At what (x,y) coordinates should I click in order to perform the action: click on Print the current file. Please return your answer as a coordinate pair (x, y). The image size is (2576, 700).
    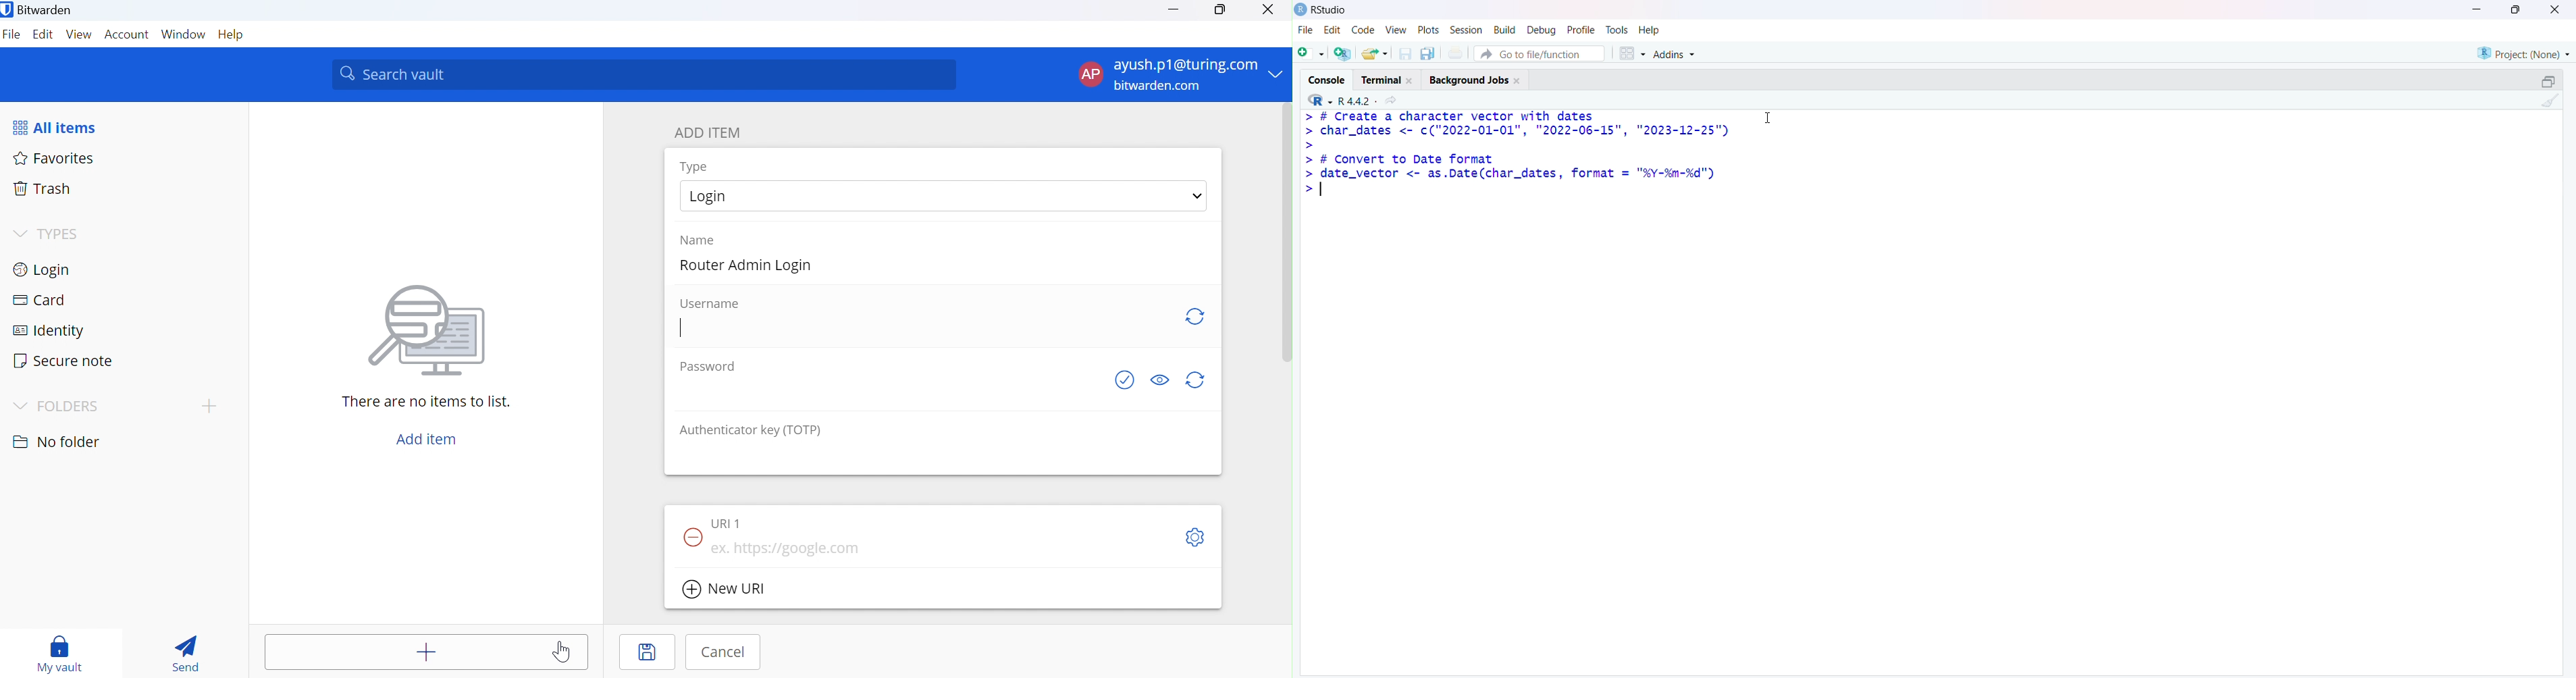
    Looking at the image, I should click on (1460, 52).